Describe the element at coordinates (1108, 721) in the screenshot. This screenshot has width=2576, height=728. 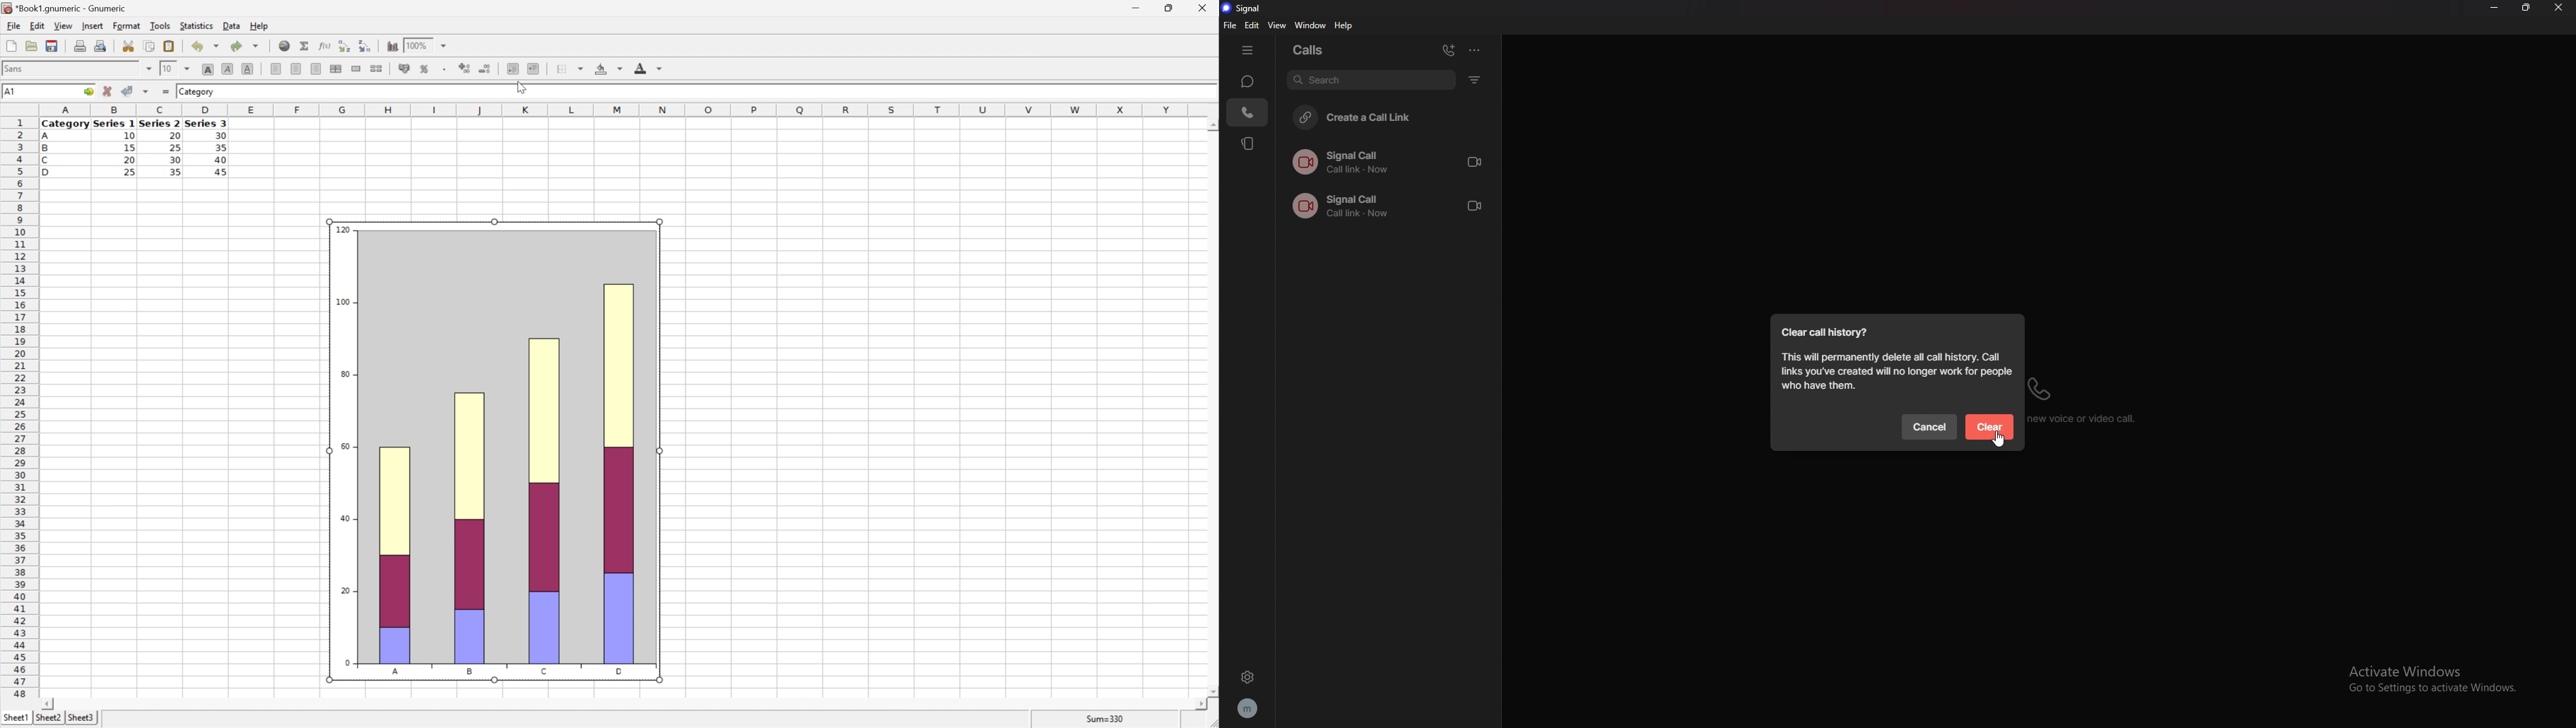
I see `Sum=0` at that location.